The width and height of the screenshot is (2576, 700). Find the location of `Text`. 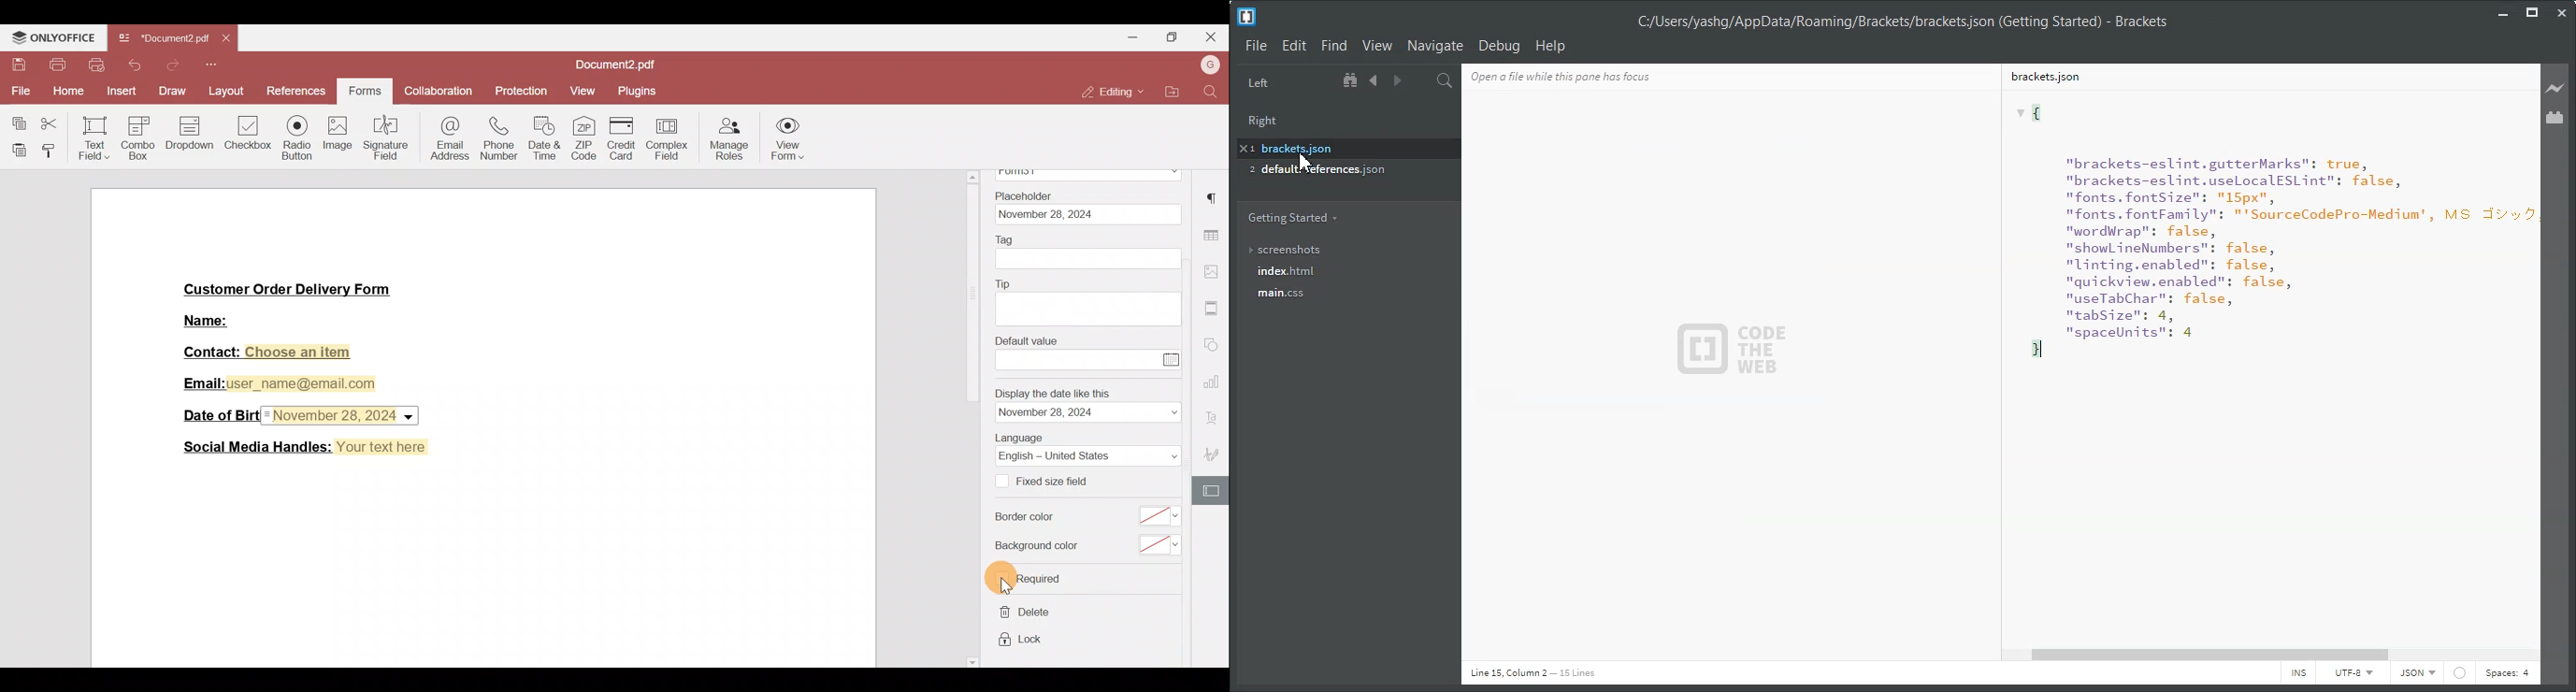

Text is located at coordinates (1902, 22).